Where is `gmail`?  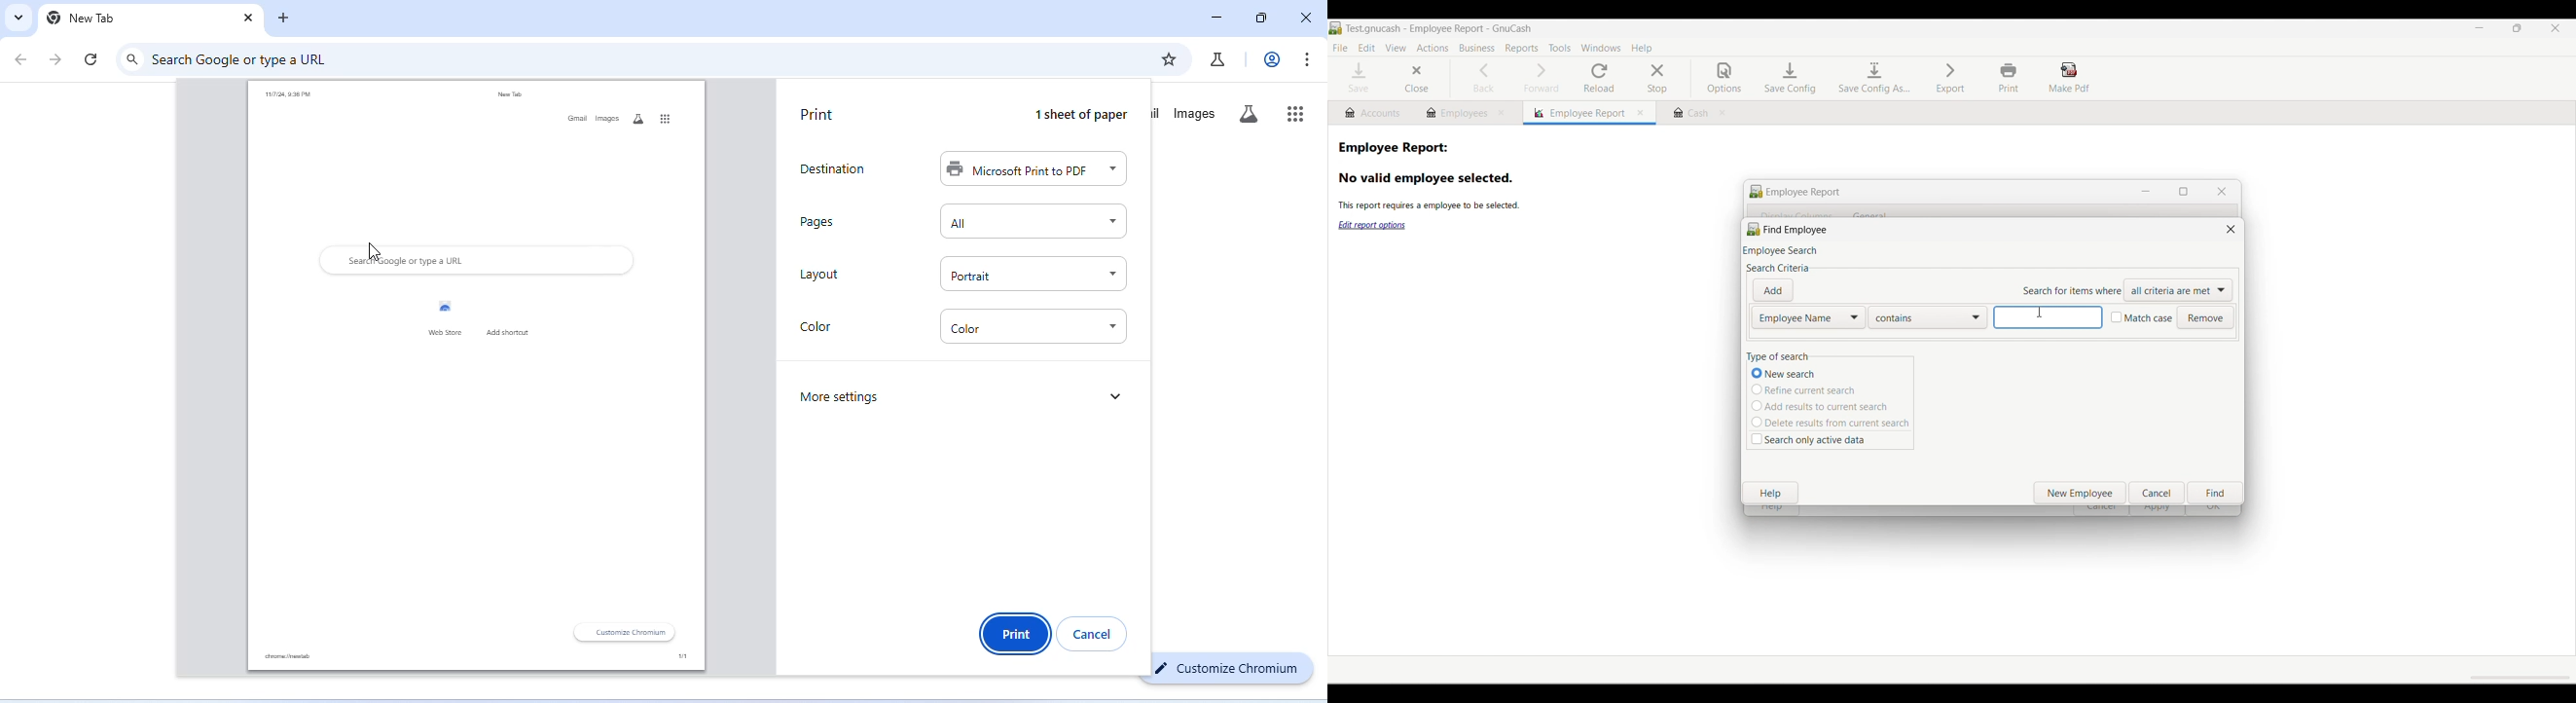
gmail is located at coordinates (1158, 111).